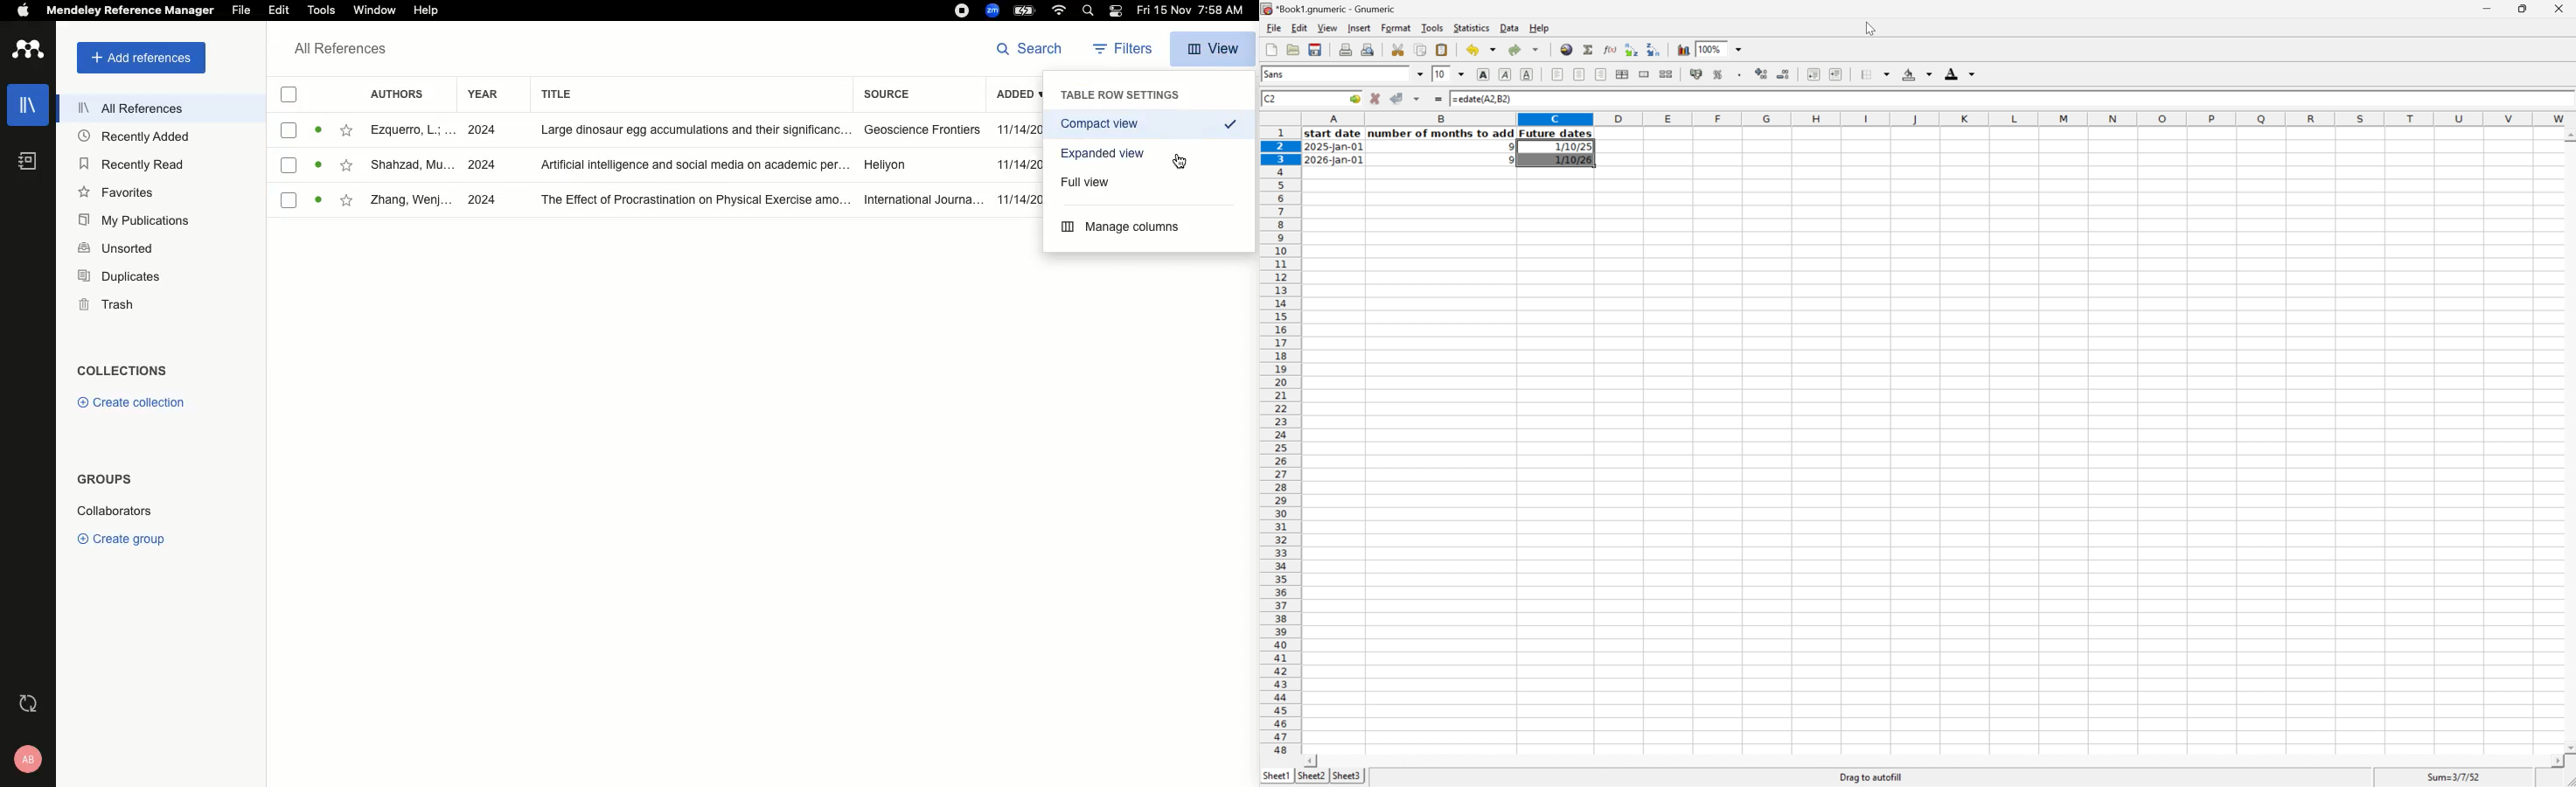  Describe the element at coordinates (1812, 74) in the screenshot. I see `Decrease indent, and align the contents to the left` at that location.